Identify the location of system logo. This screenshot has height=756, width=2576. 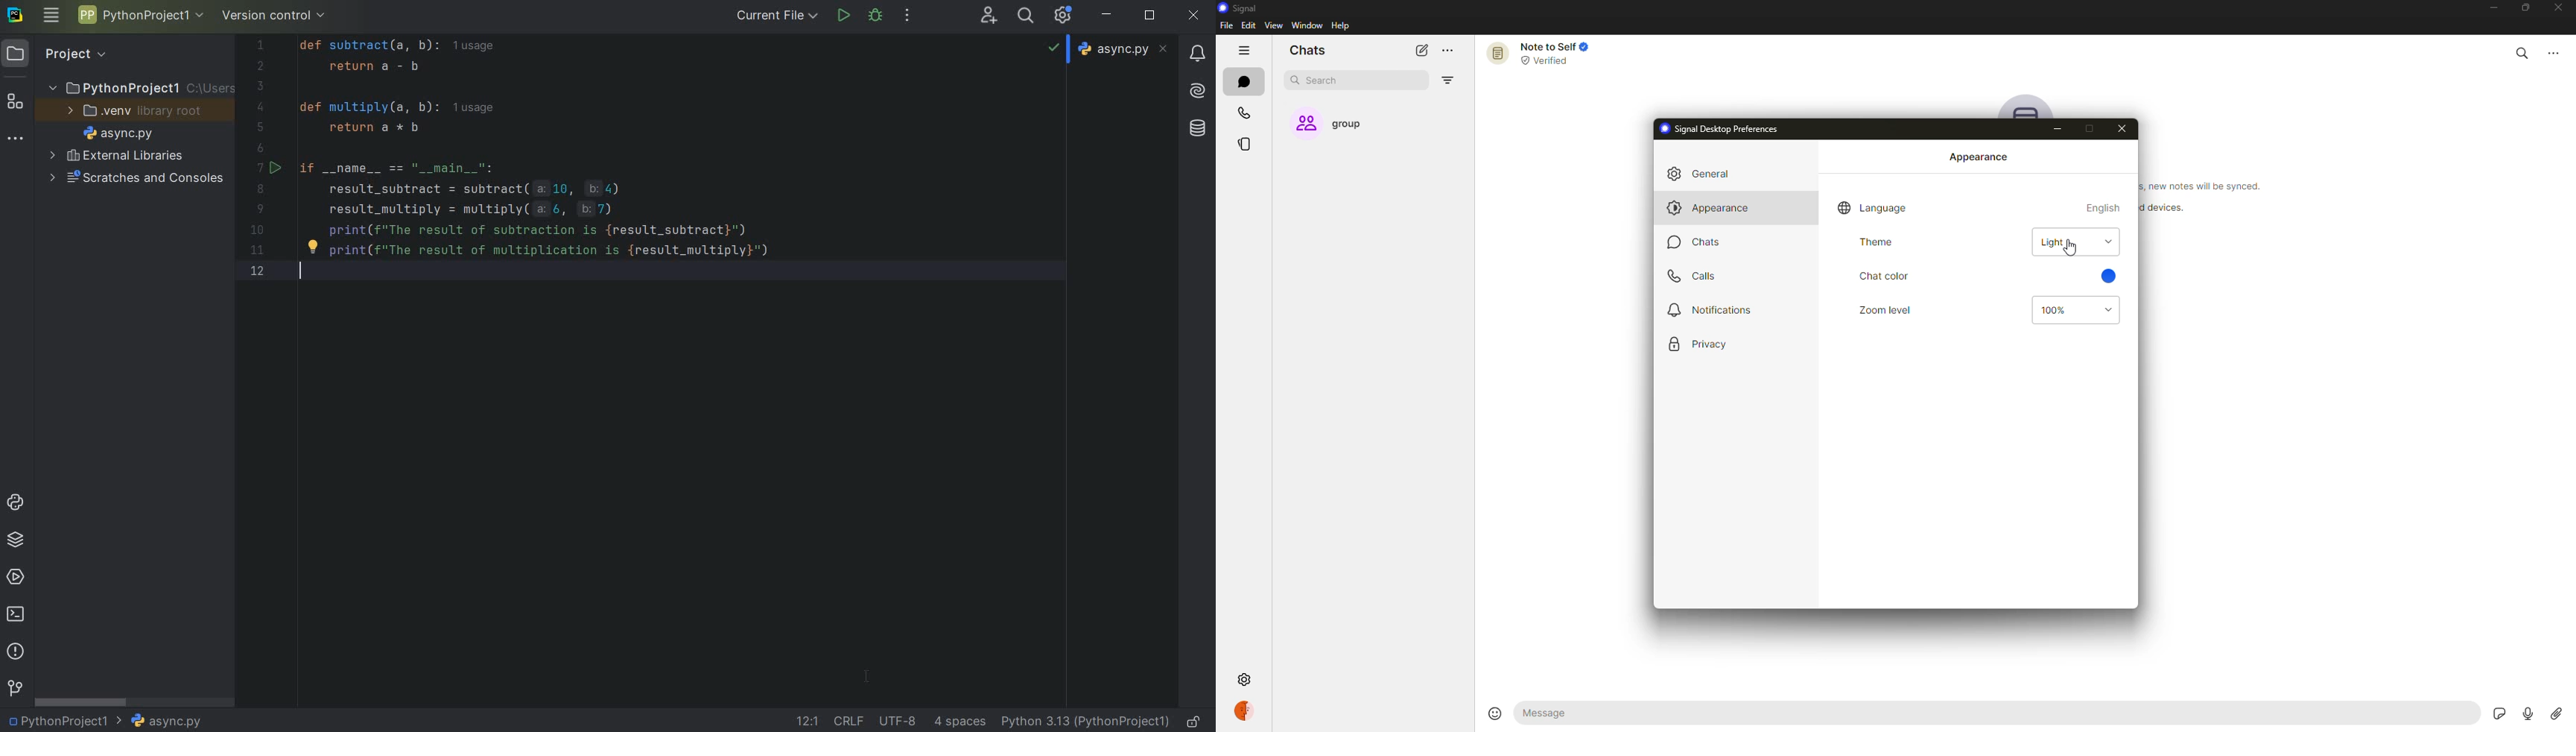
(14, 13).